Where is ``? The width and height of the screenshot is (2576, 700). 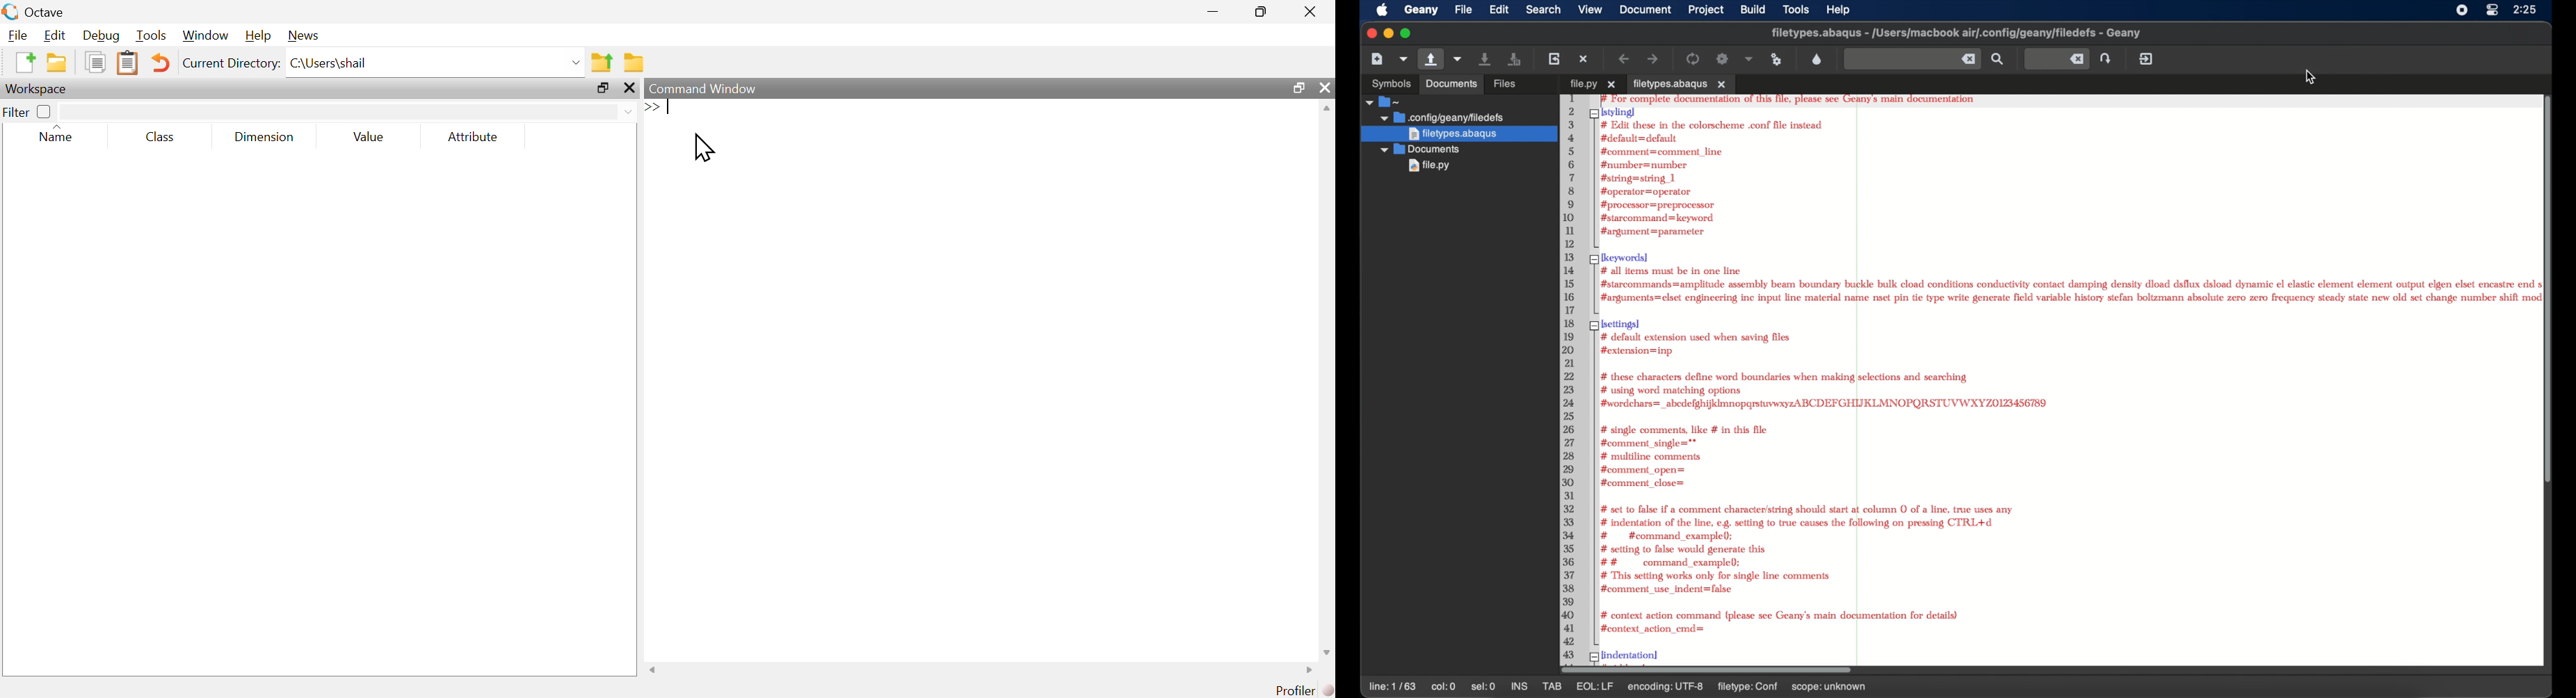
 is located at coordinates (1425, 169).